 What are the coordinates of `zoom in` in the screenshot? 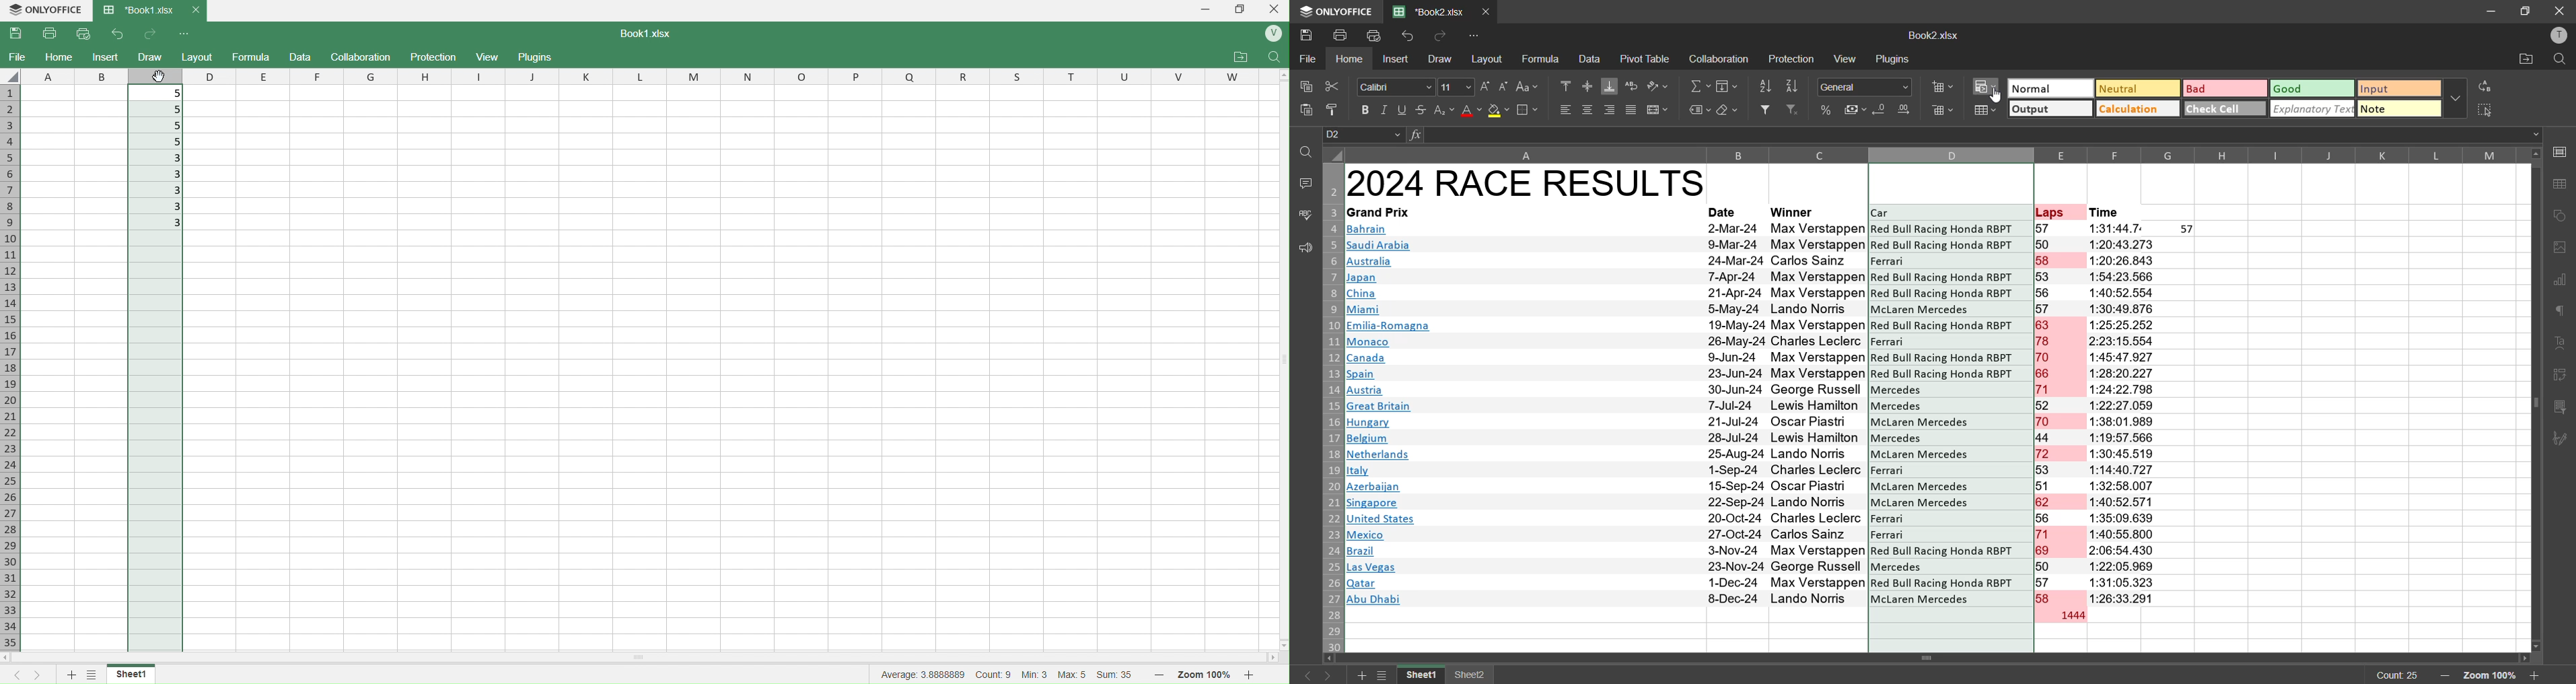 It's located at (2444, 676).